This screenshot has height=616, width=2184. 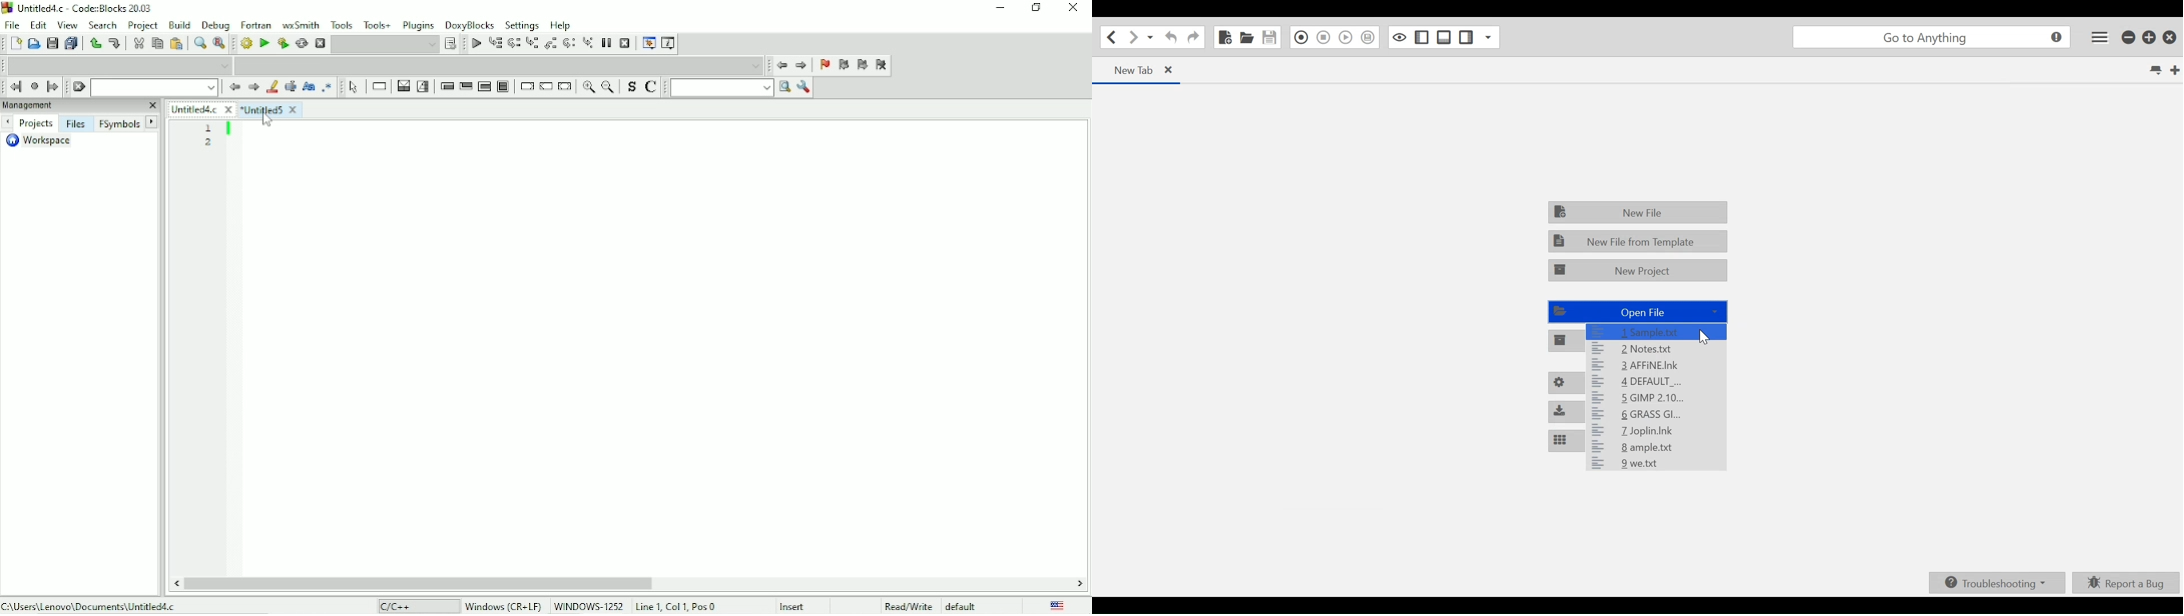 I want to click on Build, so click(x=179, y=25).